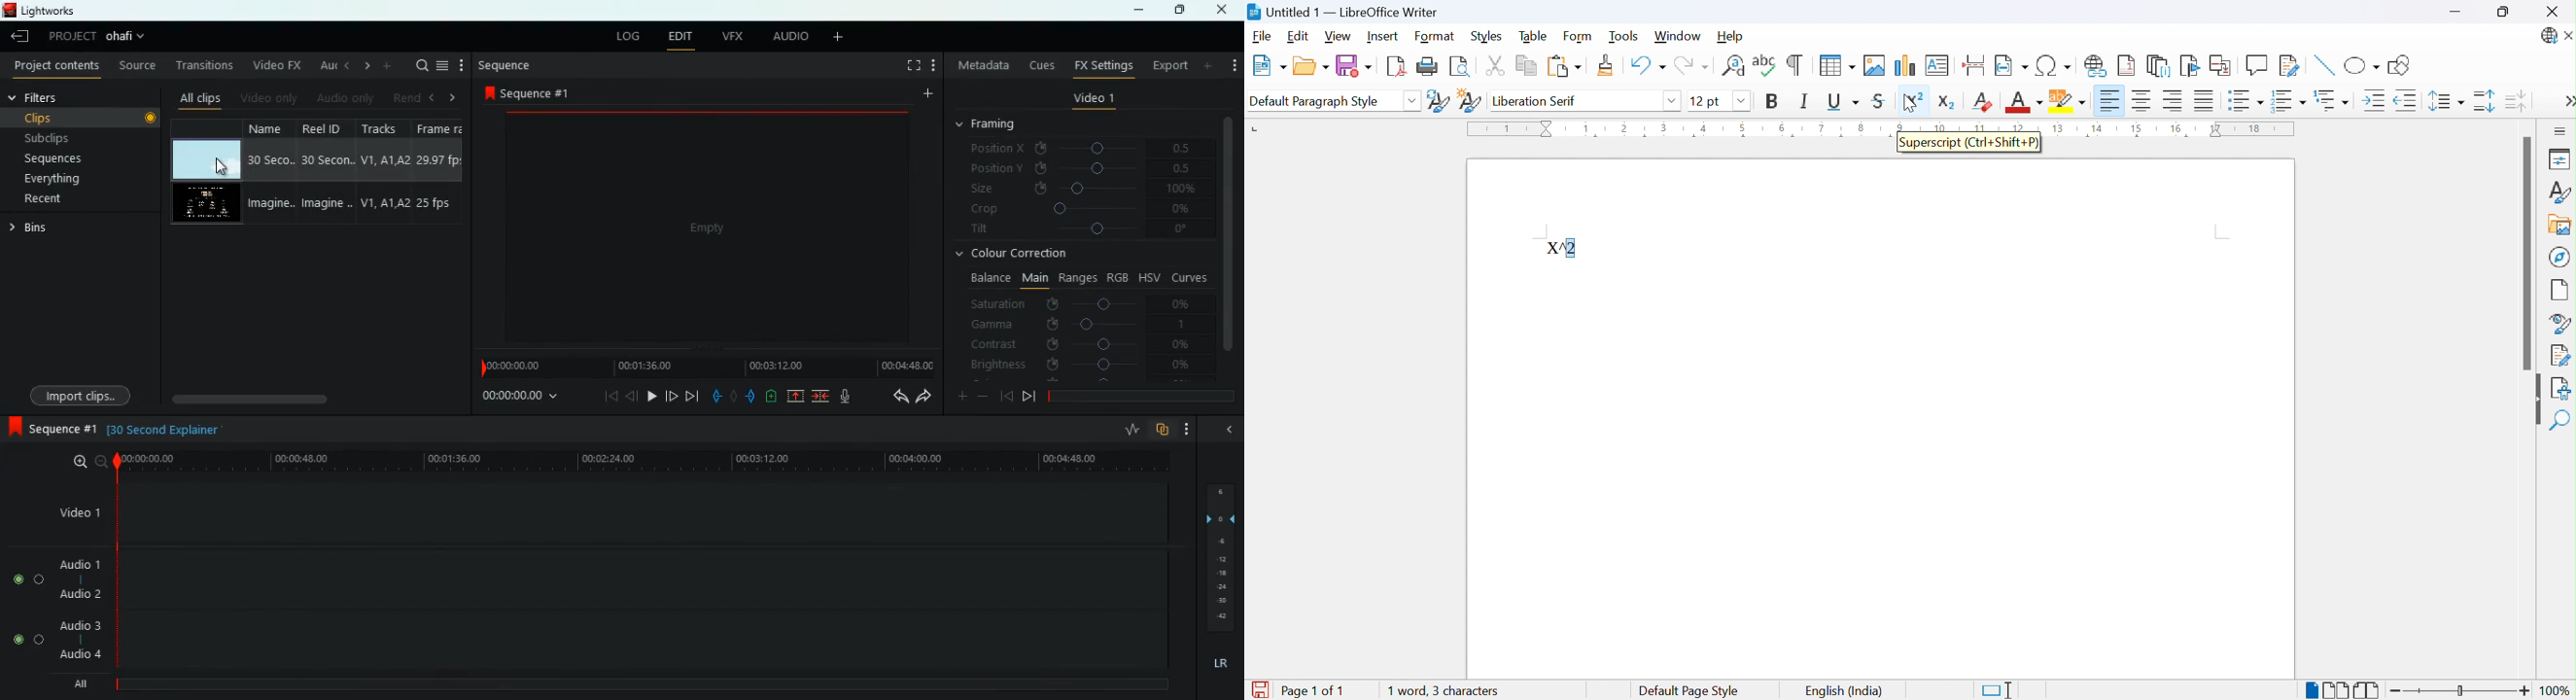 The width and height of the screenshot is (2576, 700). Describe the element at coordinates (1691, 64) in the screenshot. I see `Redo` at that location.